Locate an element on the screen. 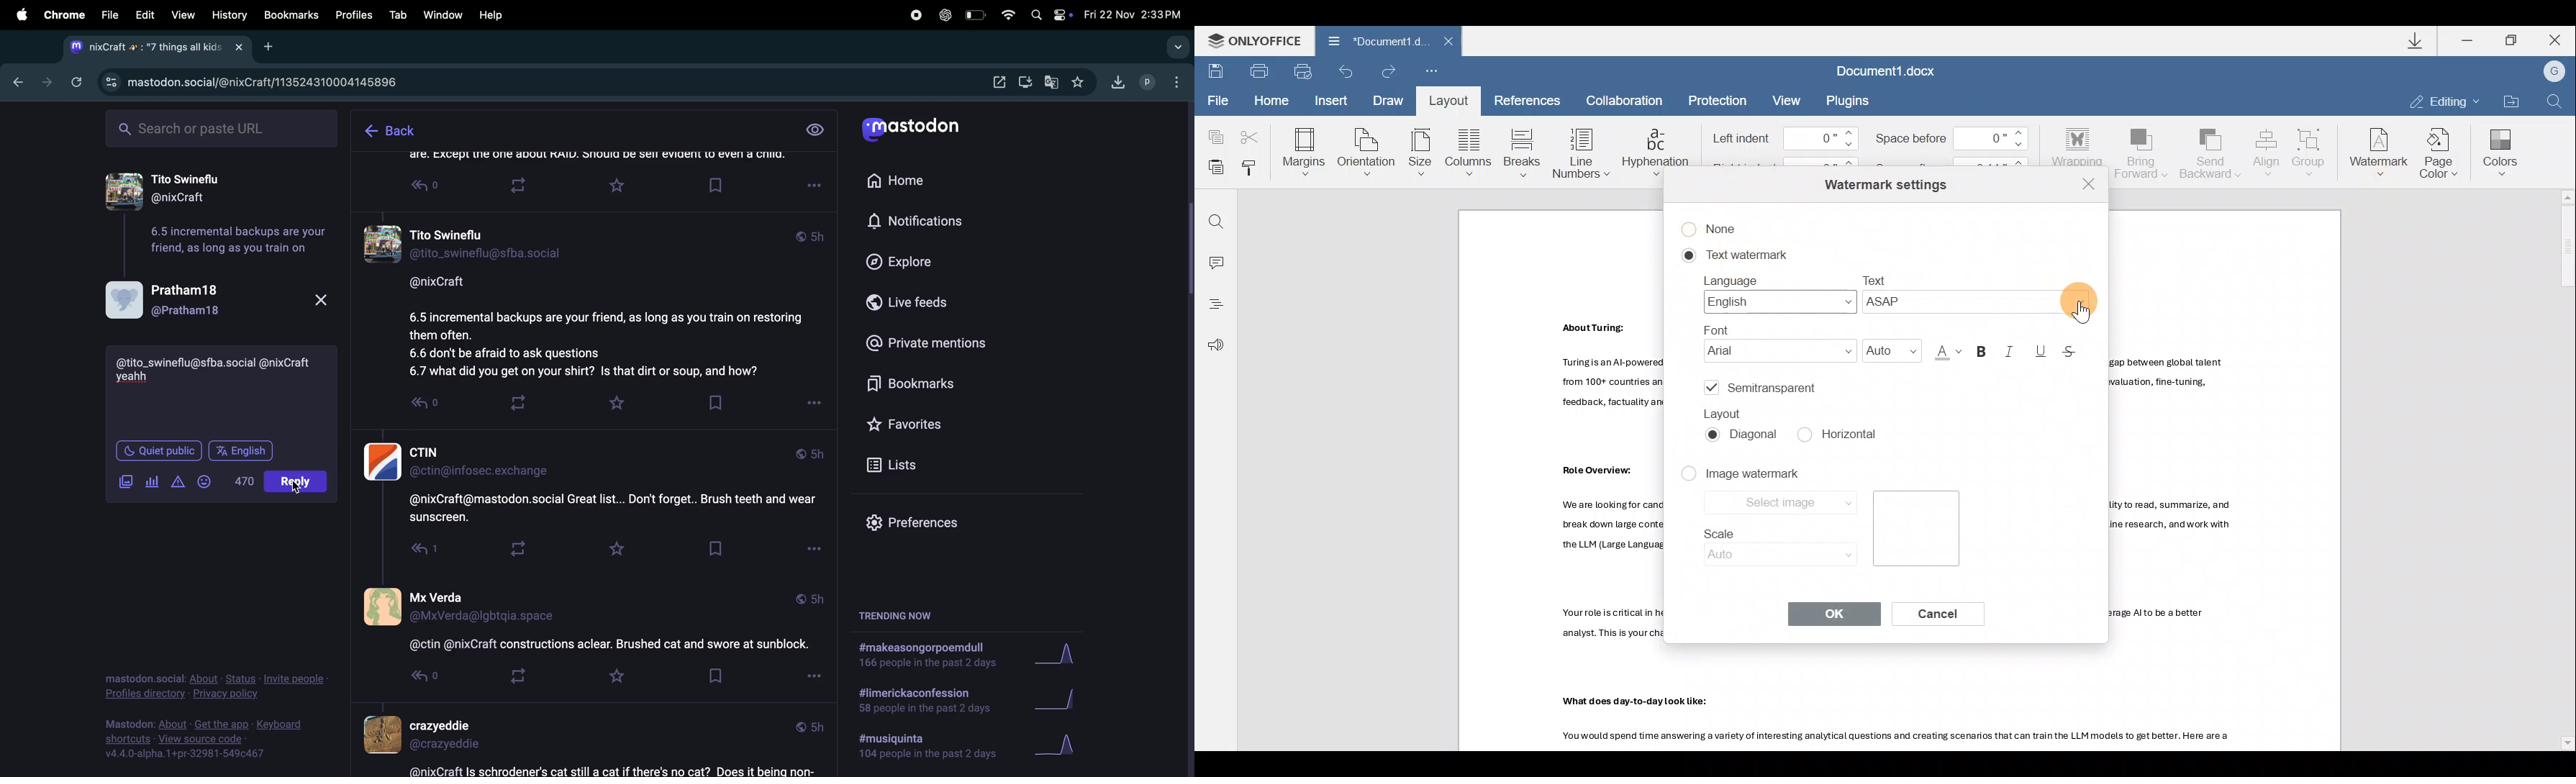 This screenshot has width=2576, height=784. private mentions is located at coordinates (938, 343).